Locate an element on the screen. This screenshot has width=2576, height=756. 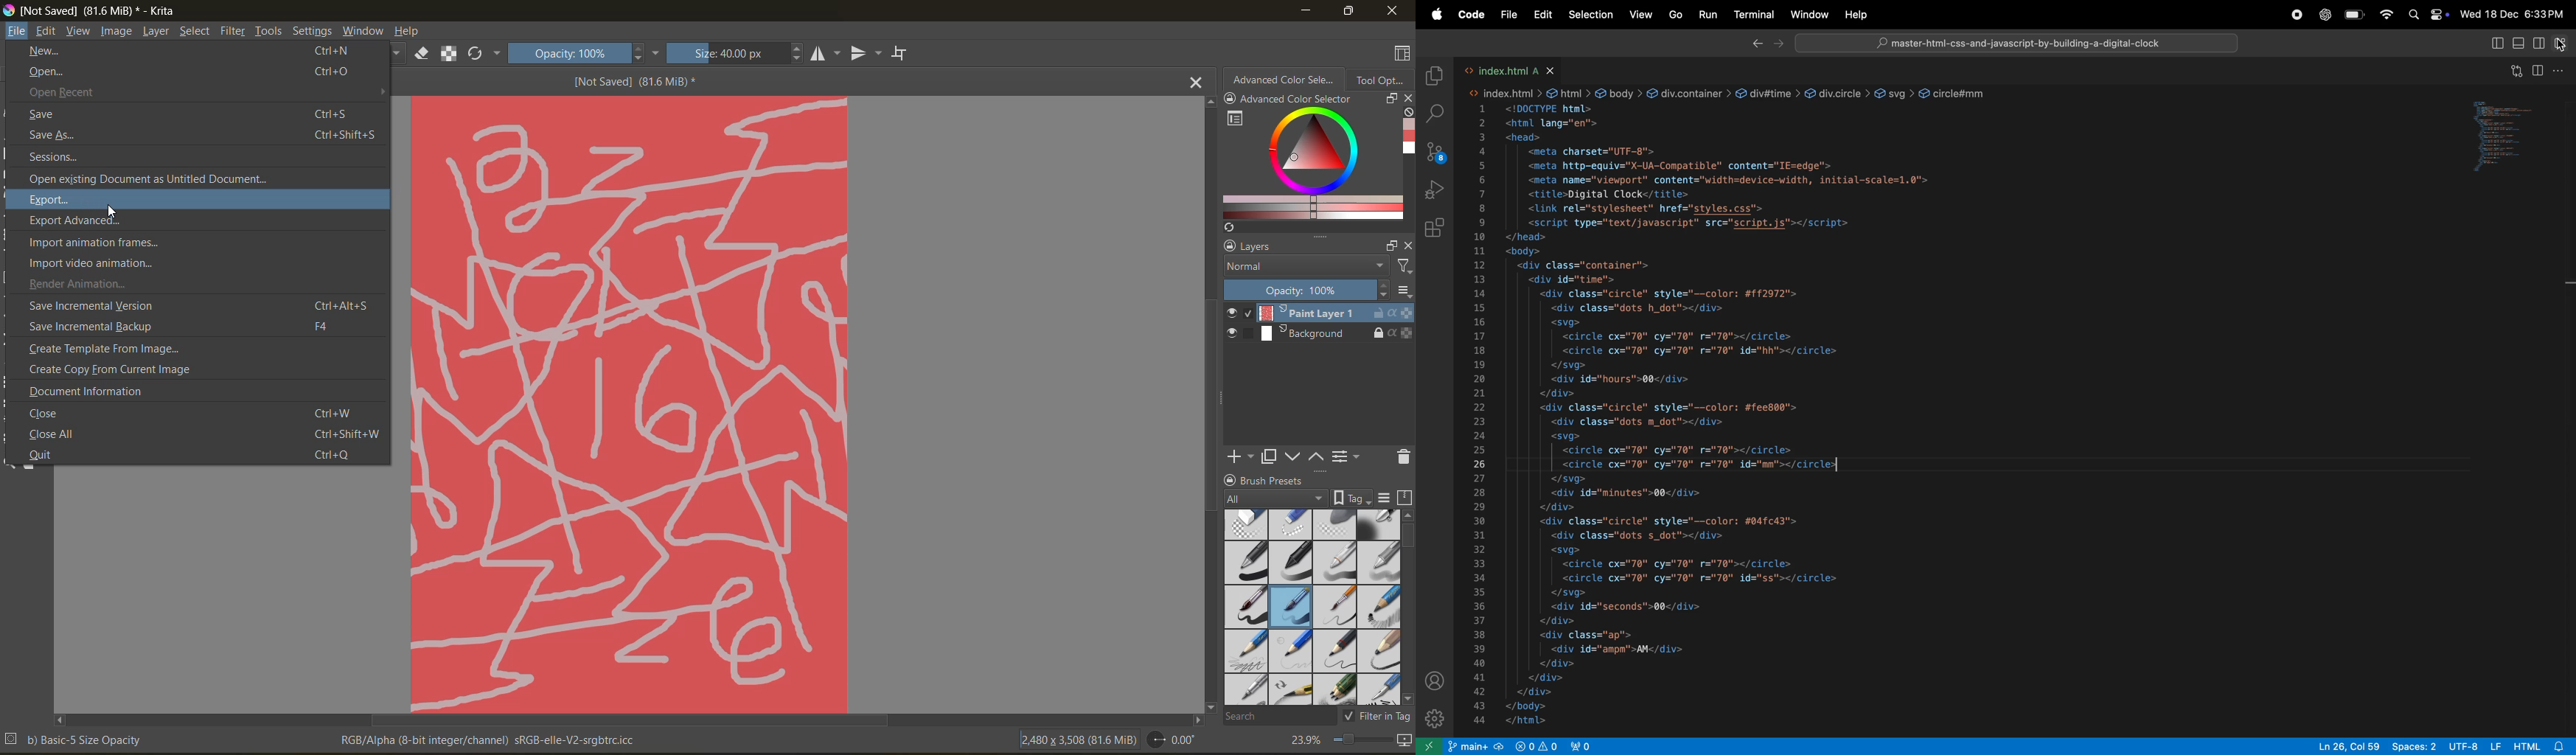
edit is located at coordinates (46, 33).